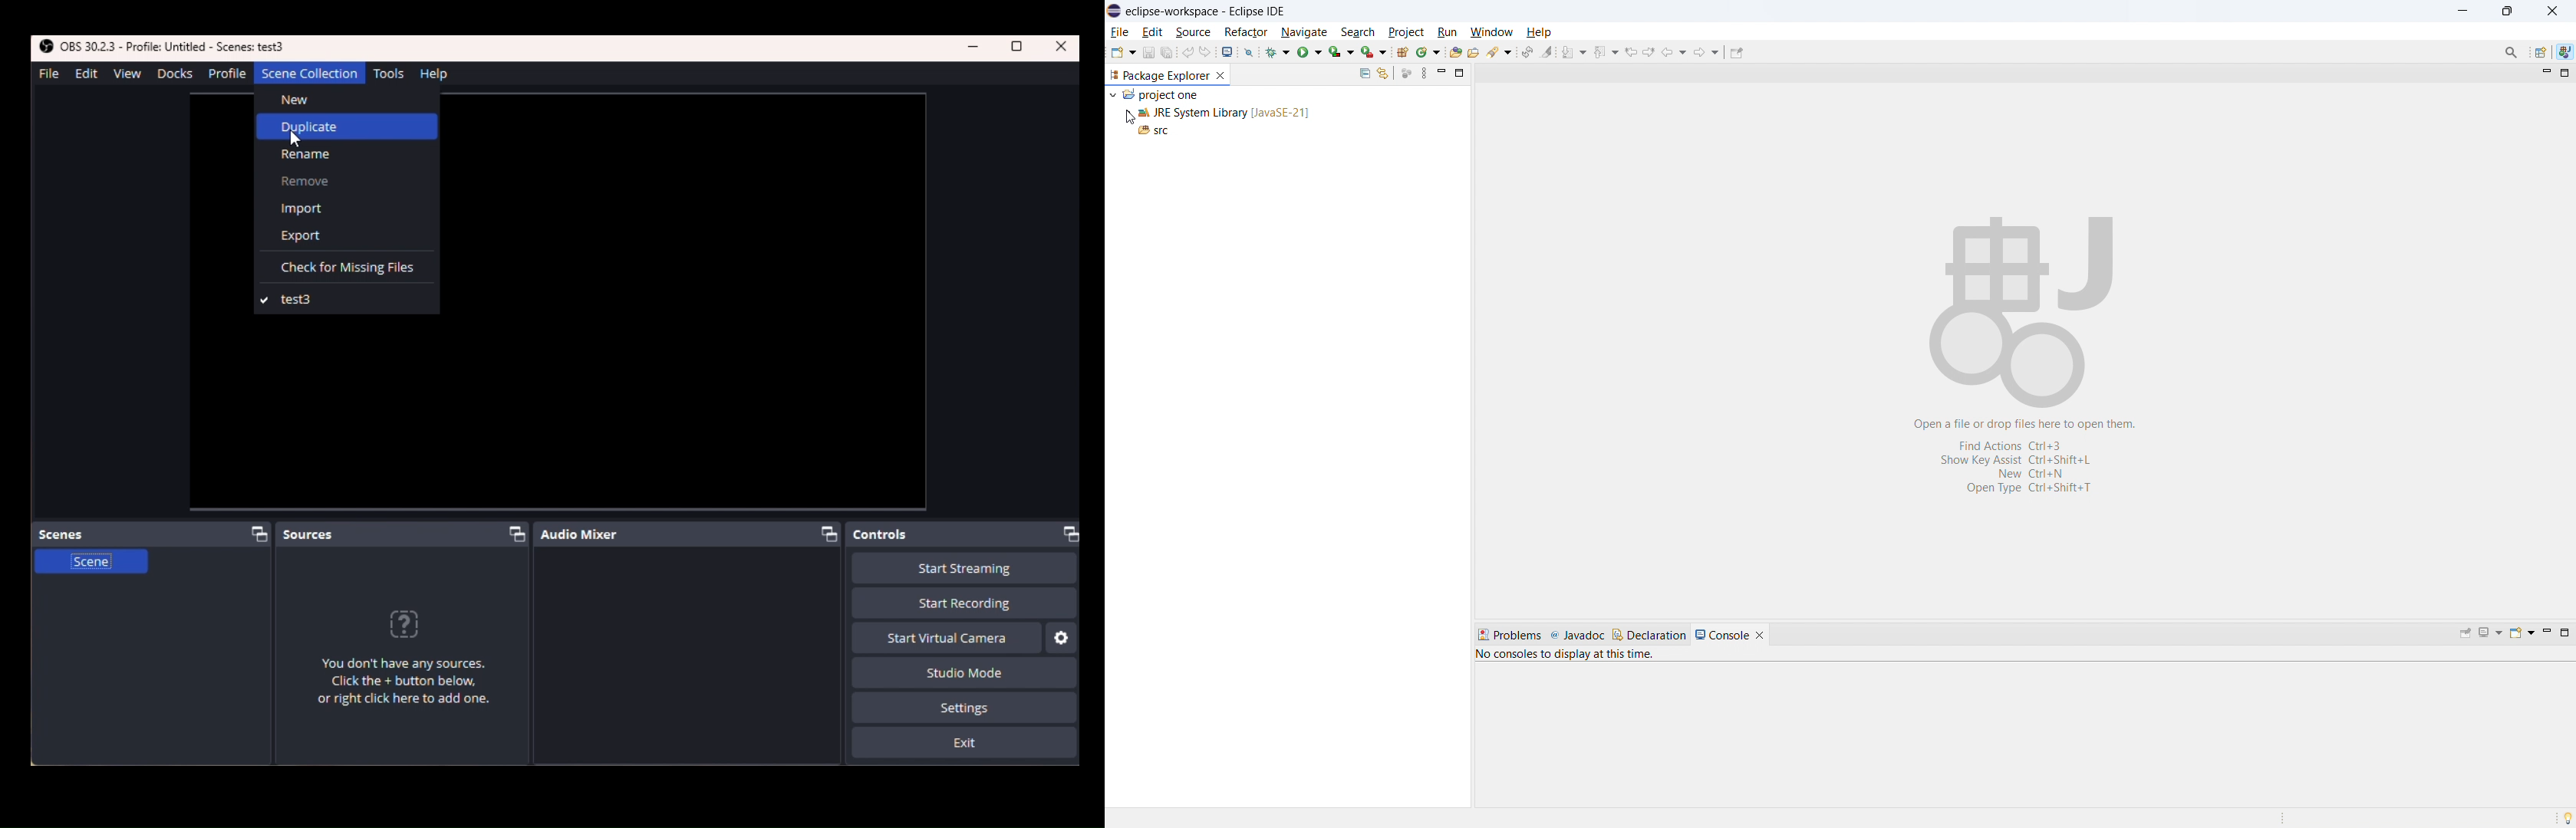 The width and height of the screenshot is (2576, 840). I want to click on profile, so click(226, 74).